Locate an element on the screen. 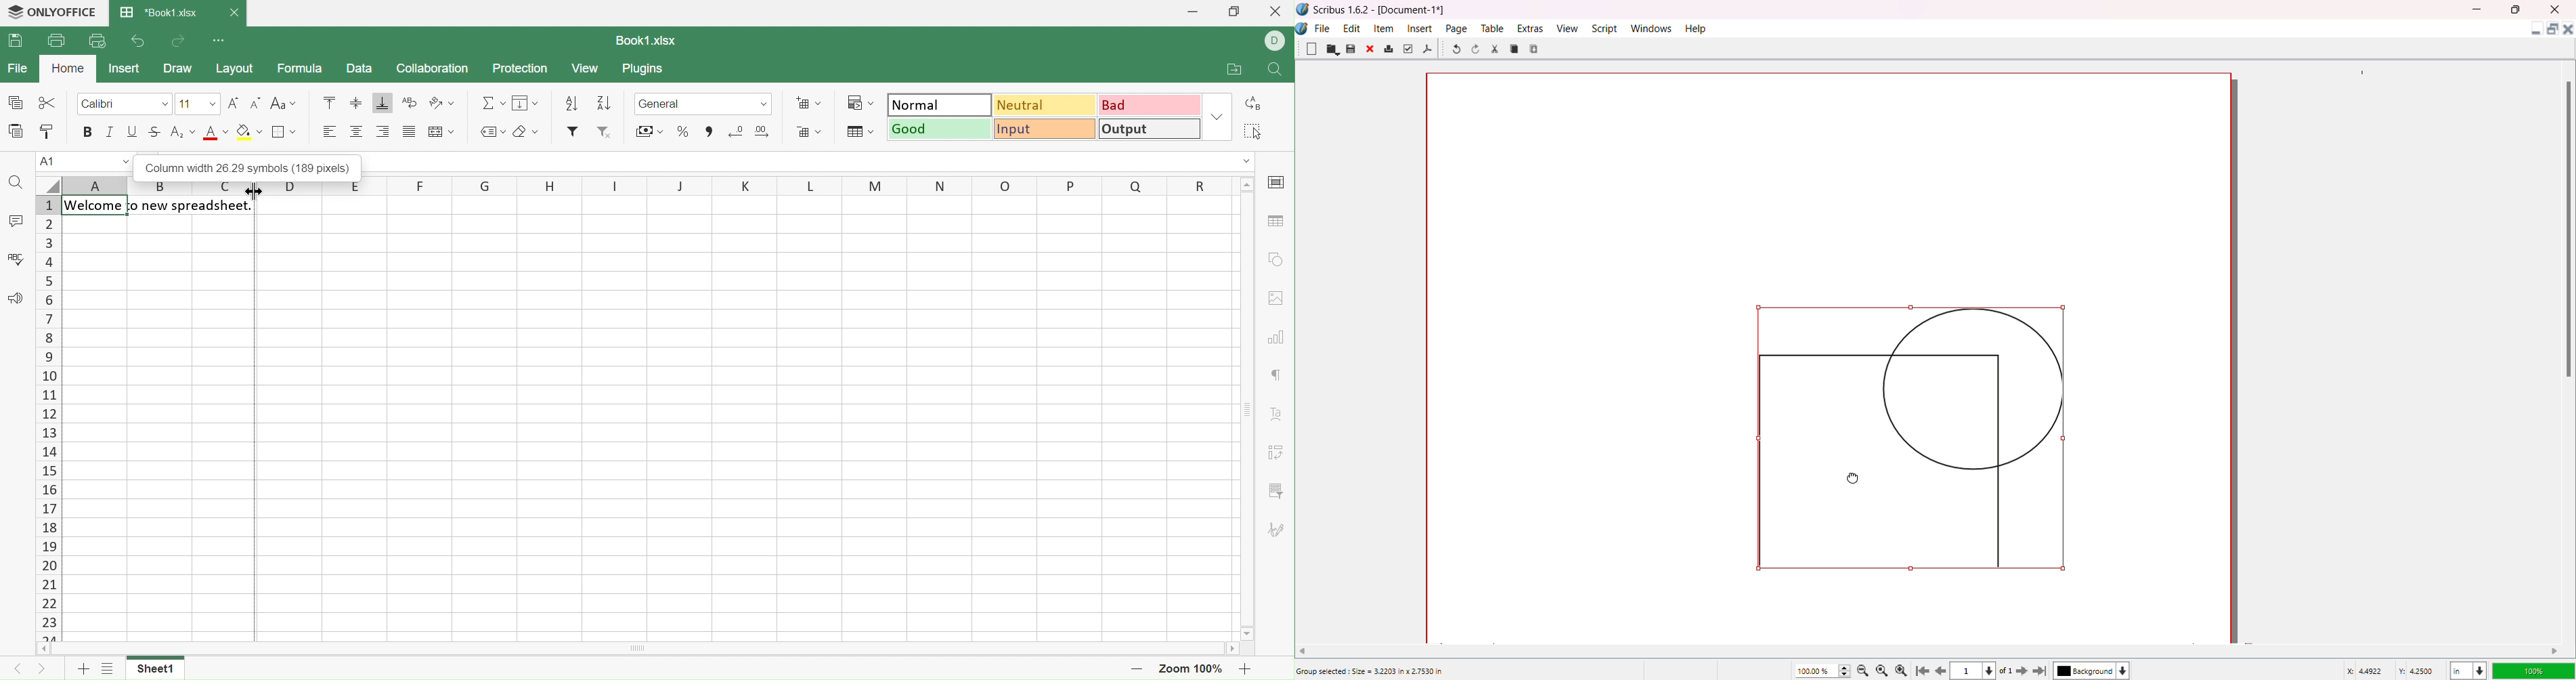  table settings is located at coordinates (1274, 221).